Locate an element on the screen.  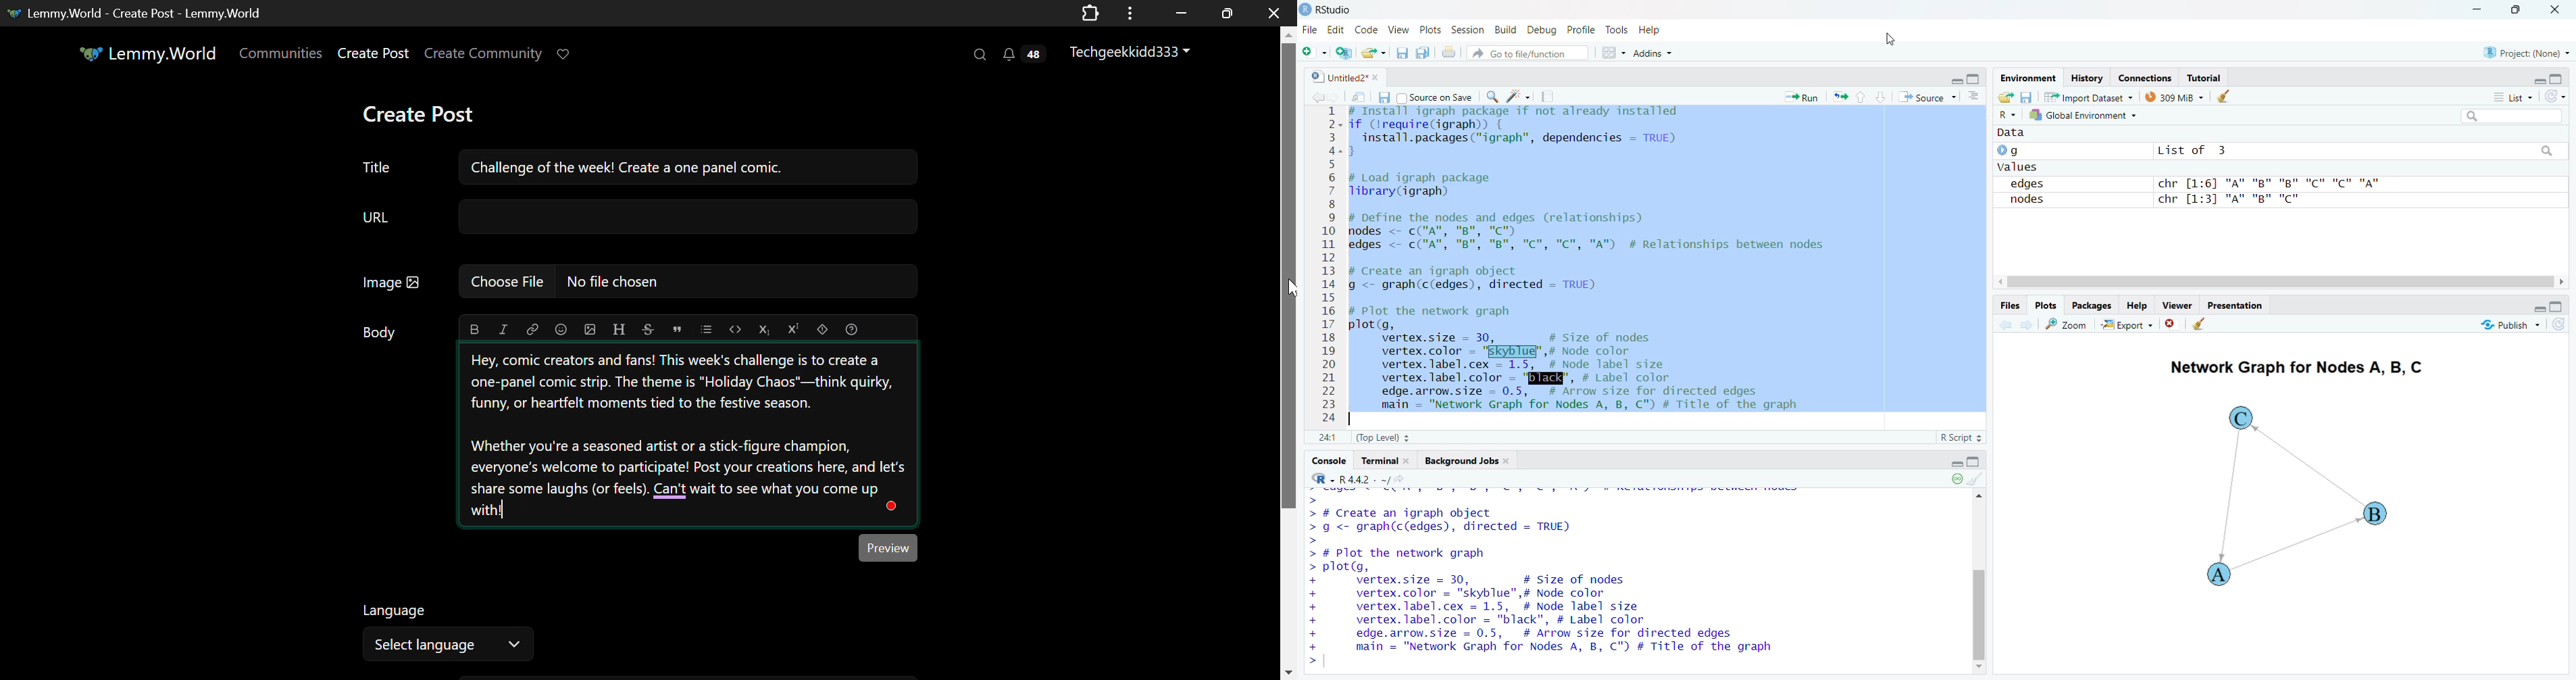
Help is located at coordinates (2135, 303).